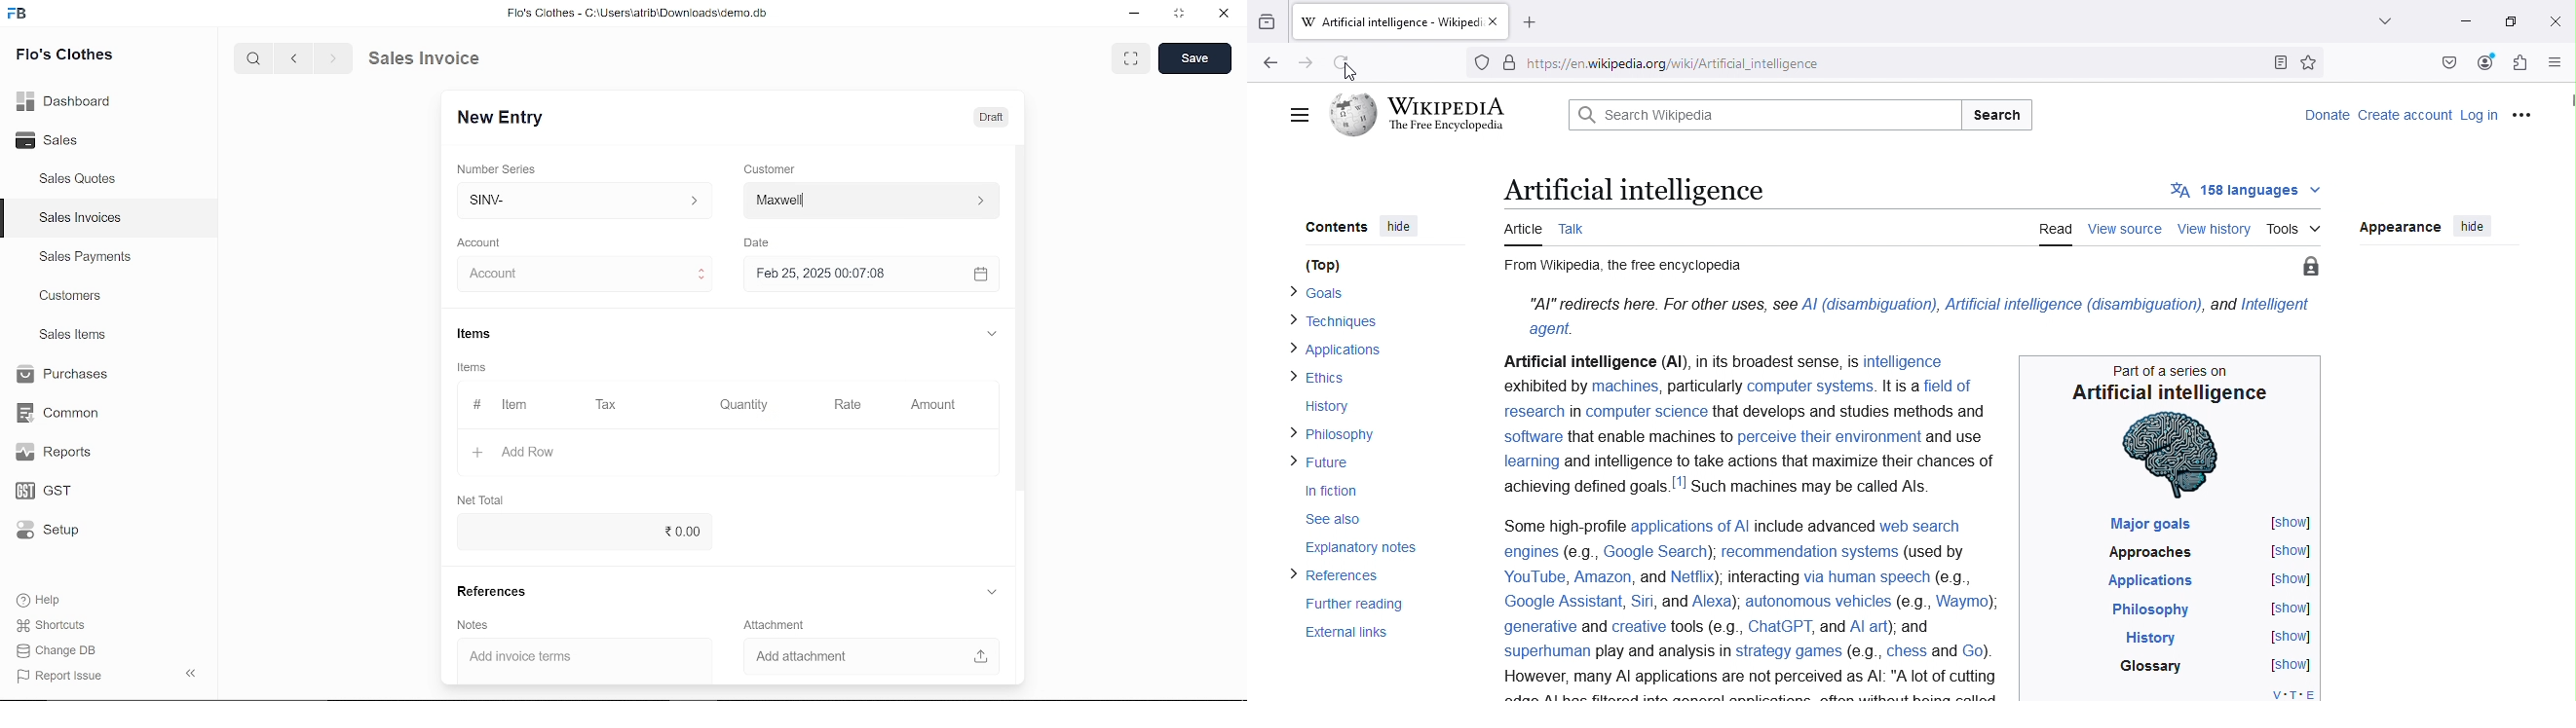 Image resolution: width=2576 pixels, height=728 pixels. I want to click on superhuman, so click(1542, 650).